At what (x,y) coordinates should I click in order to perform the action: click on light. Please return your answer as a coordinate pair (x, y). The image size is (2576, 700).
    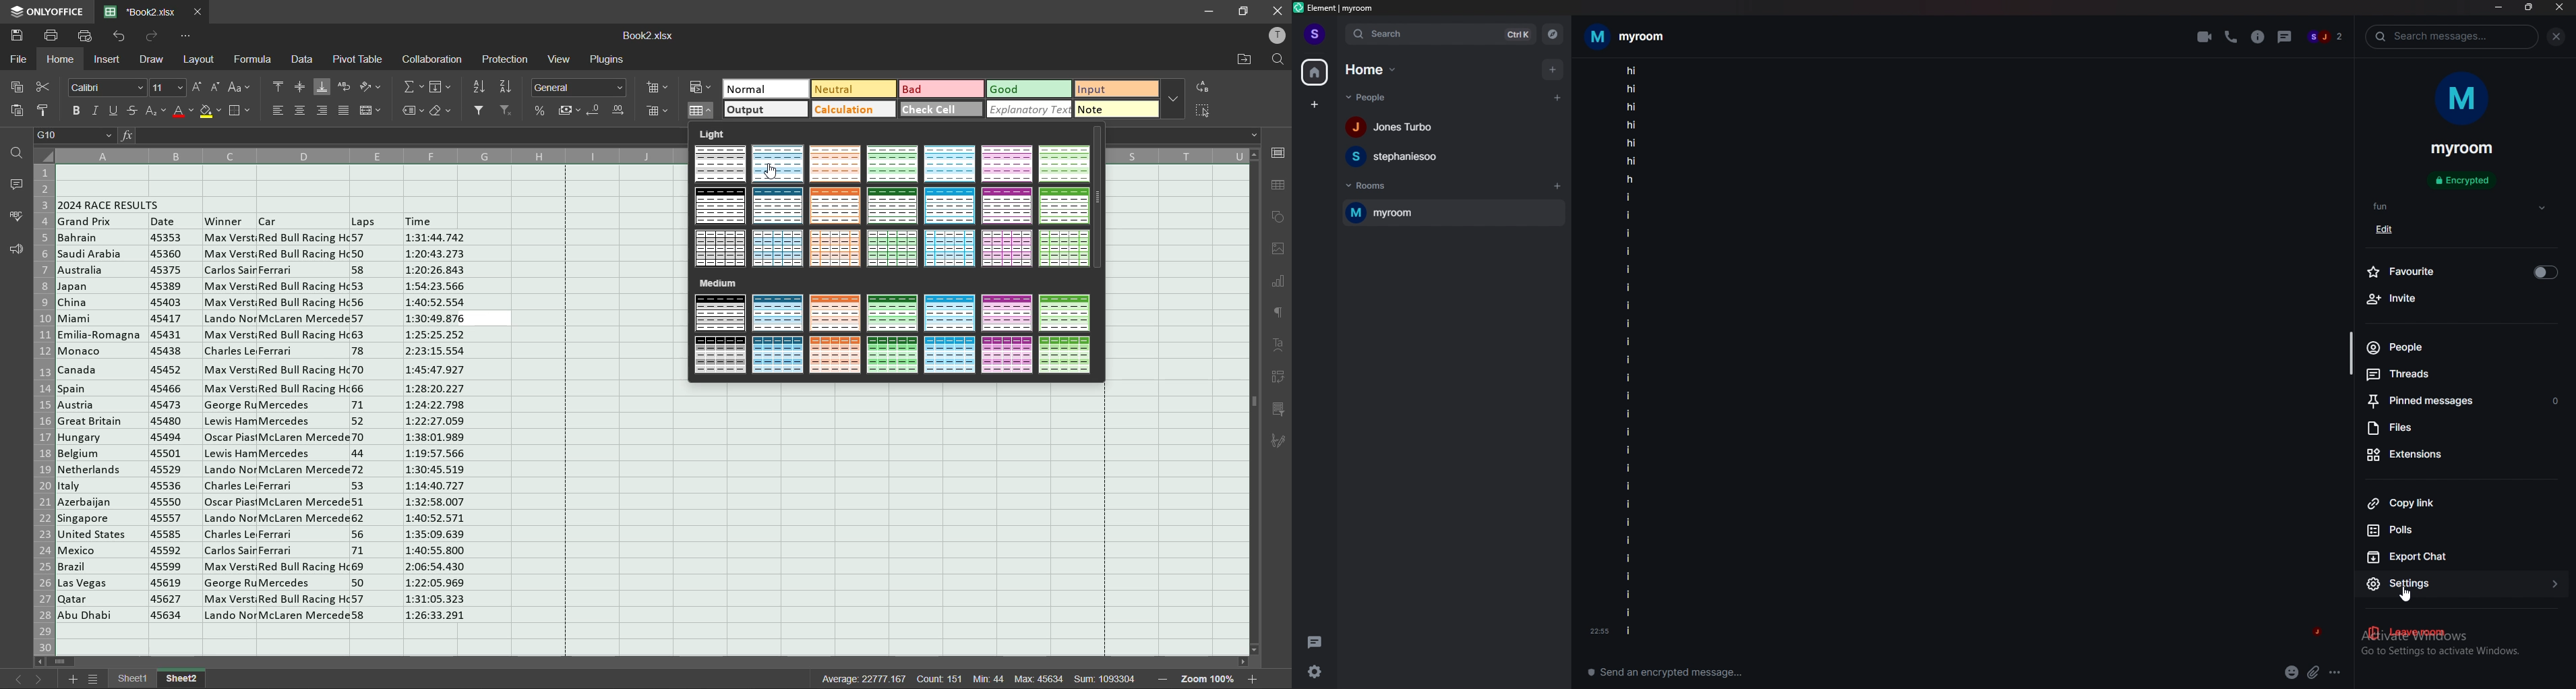
    Looking at the image, I should click on (711, 136).